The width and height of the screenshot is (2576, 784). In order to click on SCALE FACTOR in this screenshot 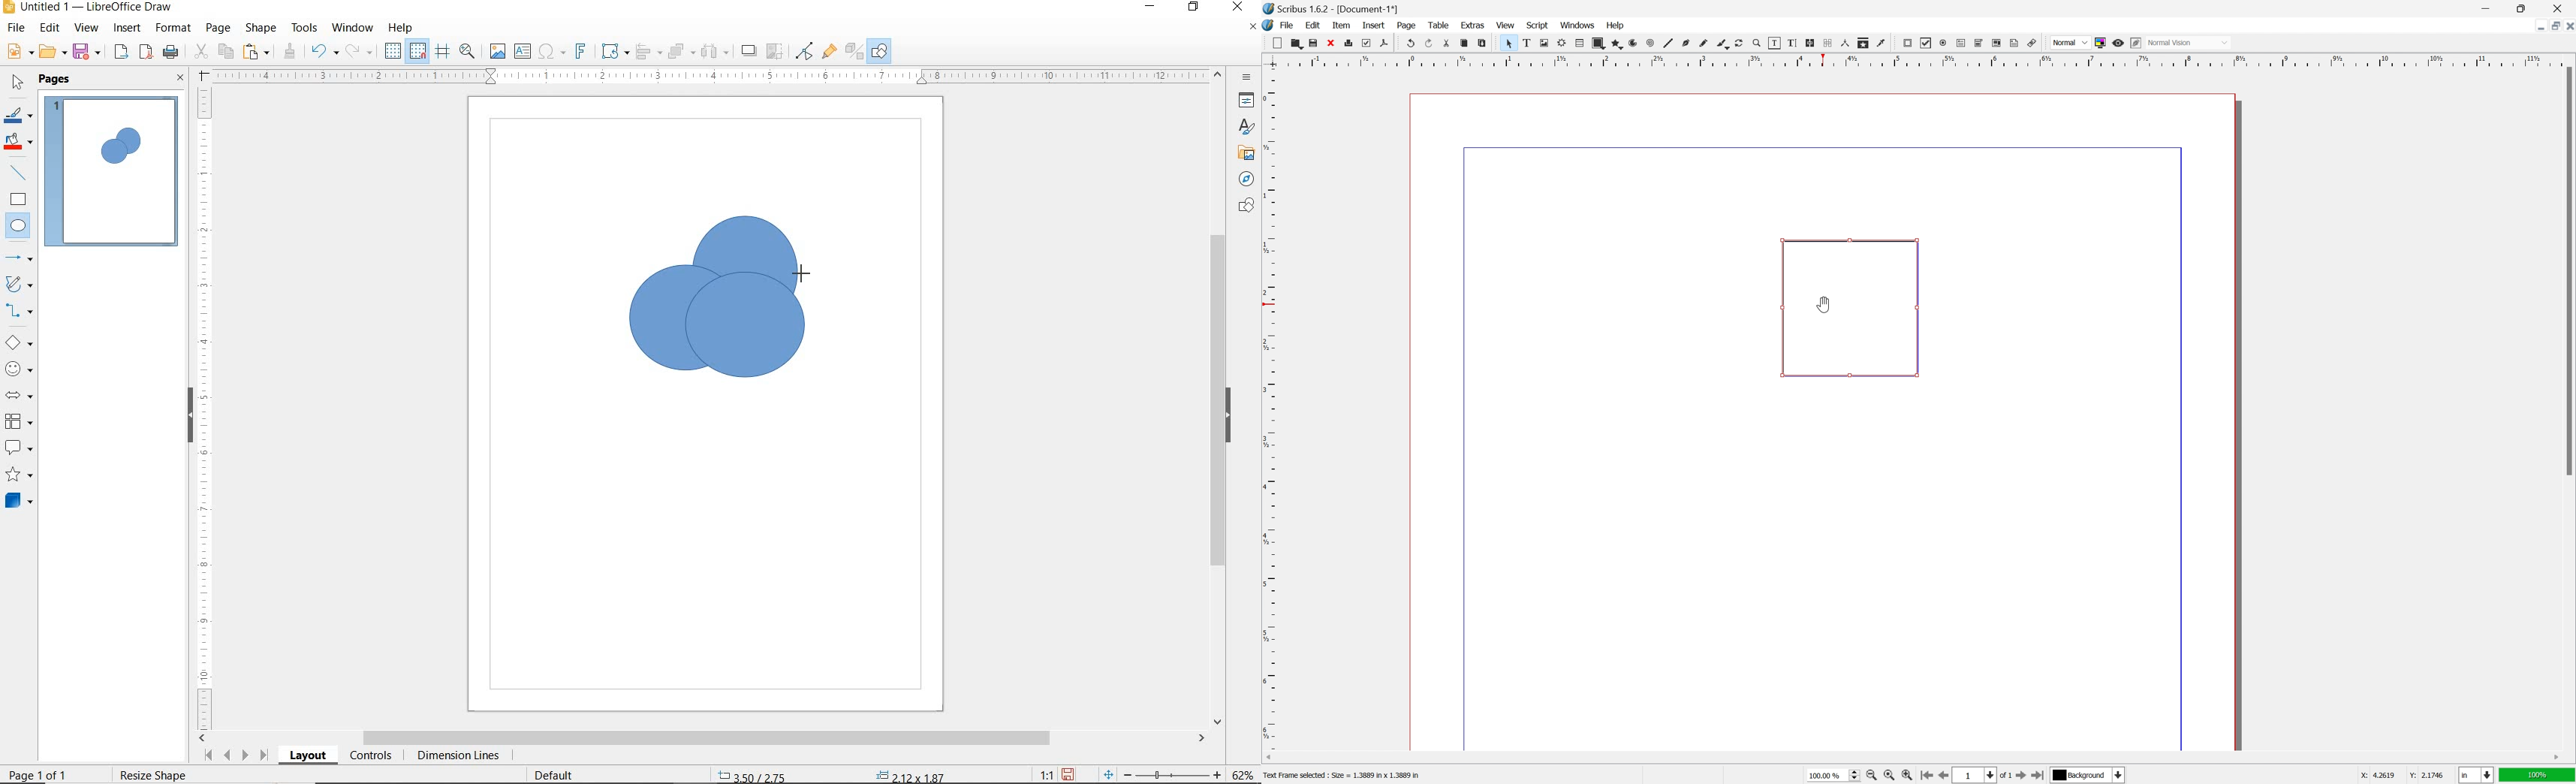, I will do `click(1039, 774)`.